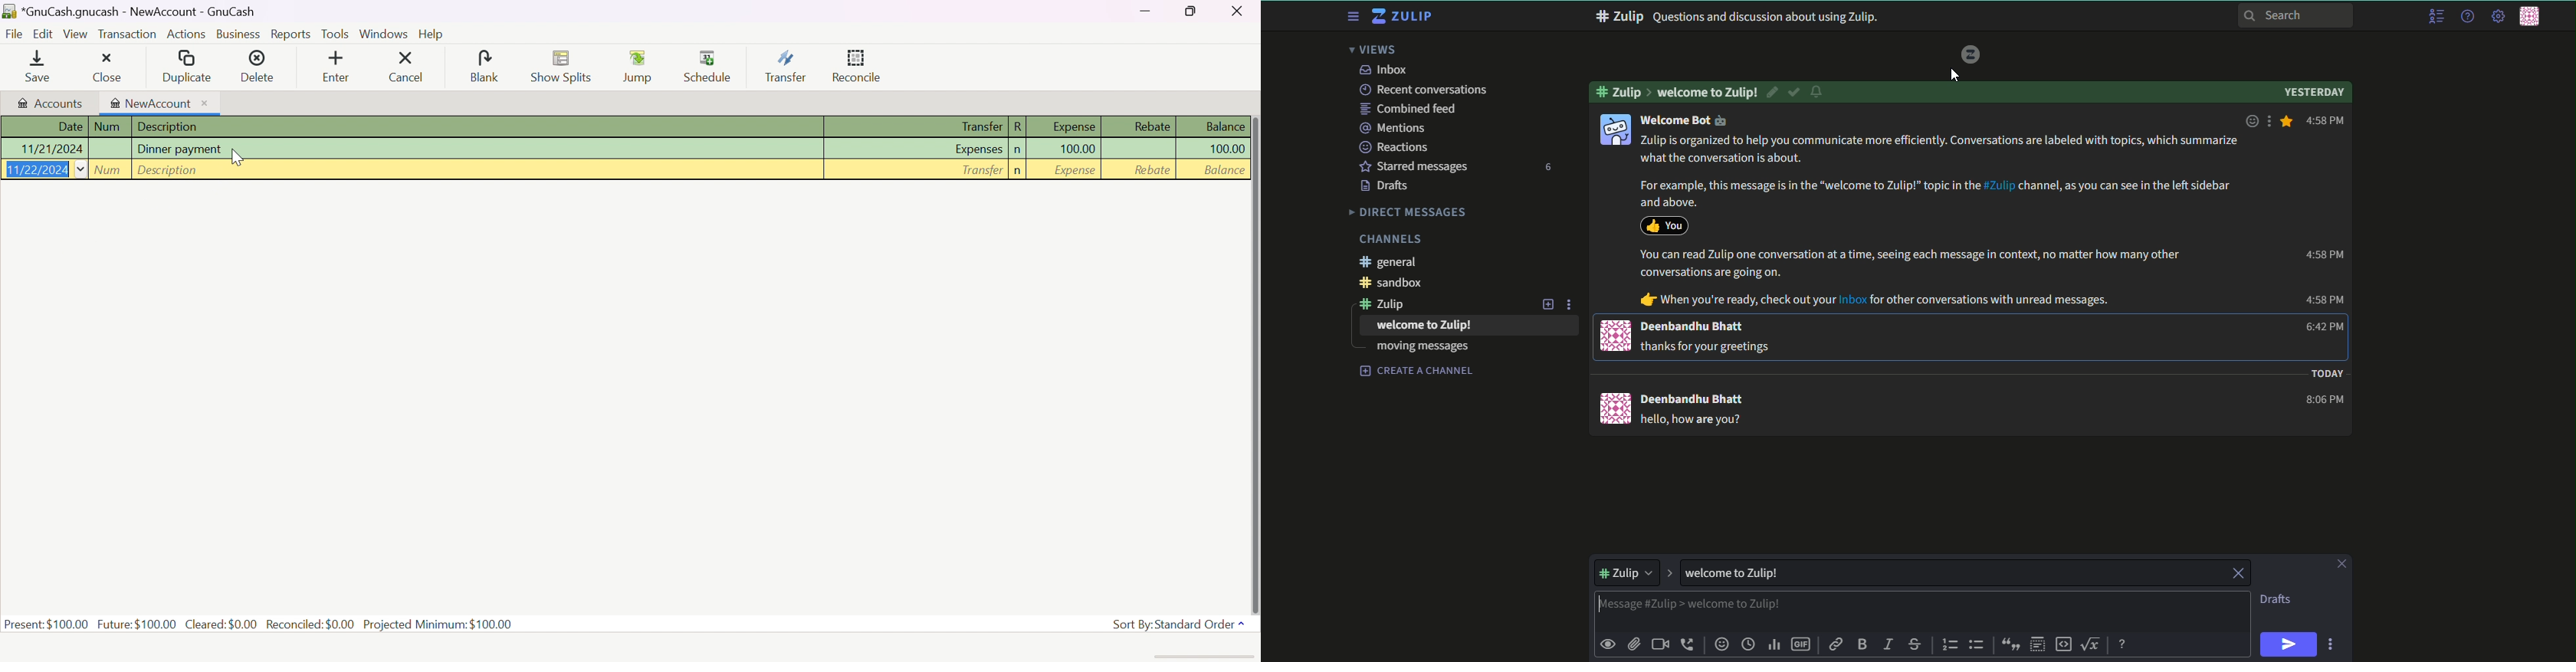 Image resolution: width=2576 pixels, height=672 pixels. Describe the element at coordinates (1396, 283) in the screenshot. I see `#sandbox` at that location.